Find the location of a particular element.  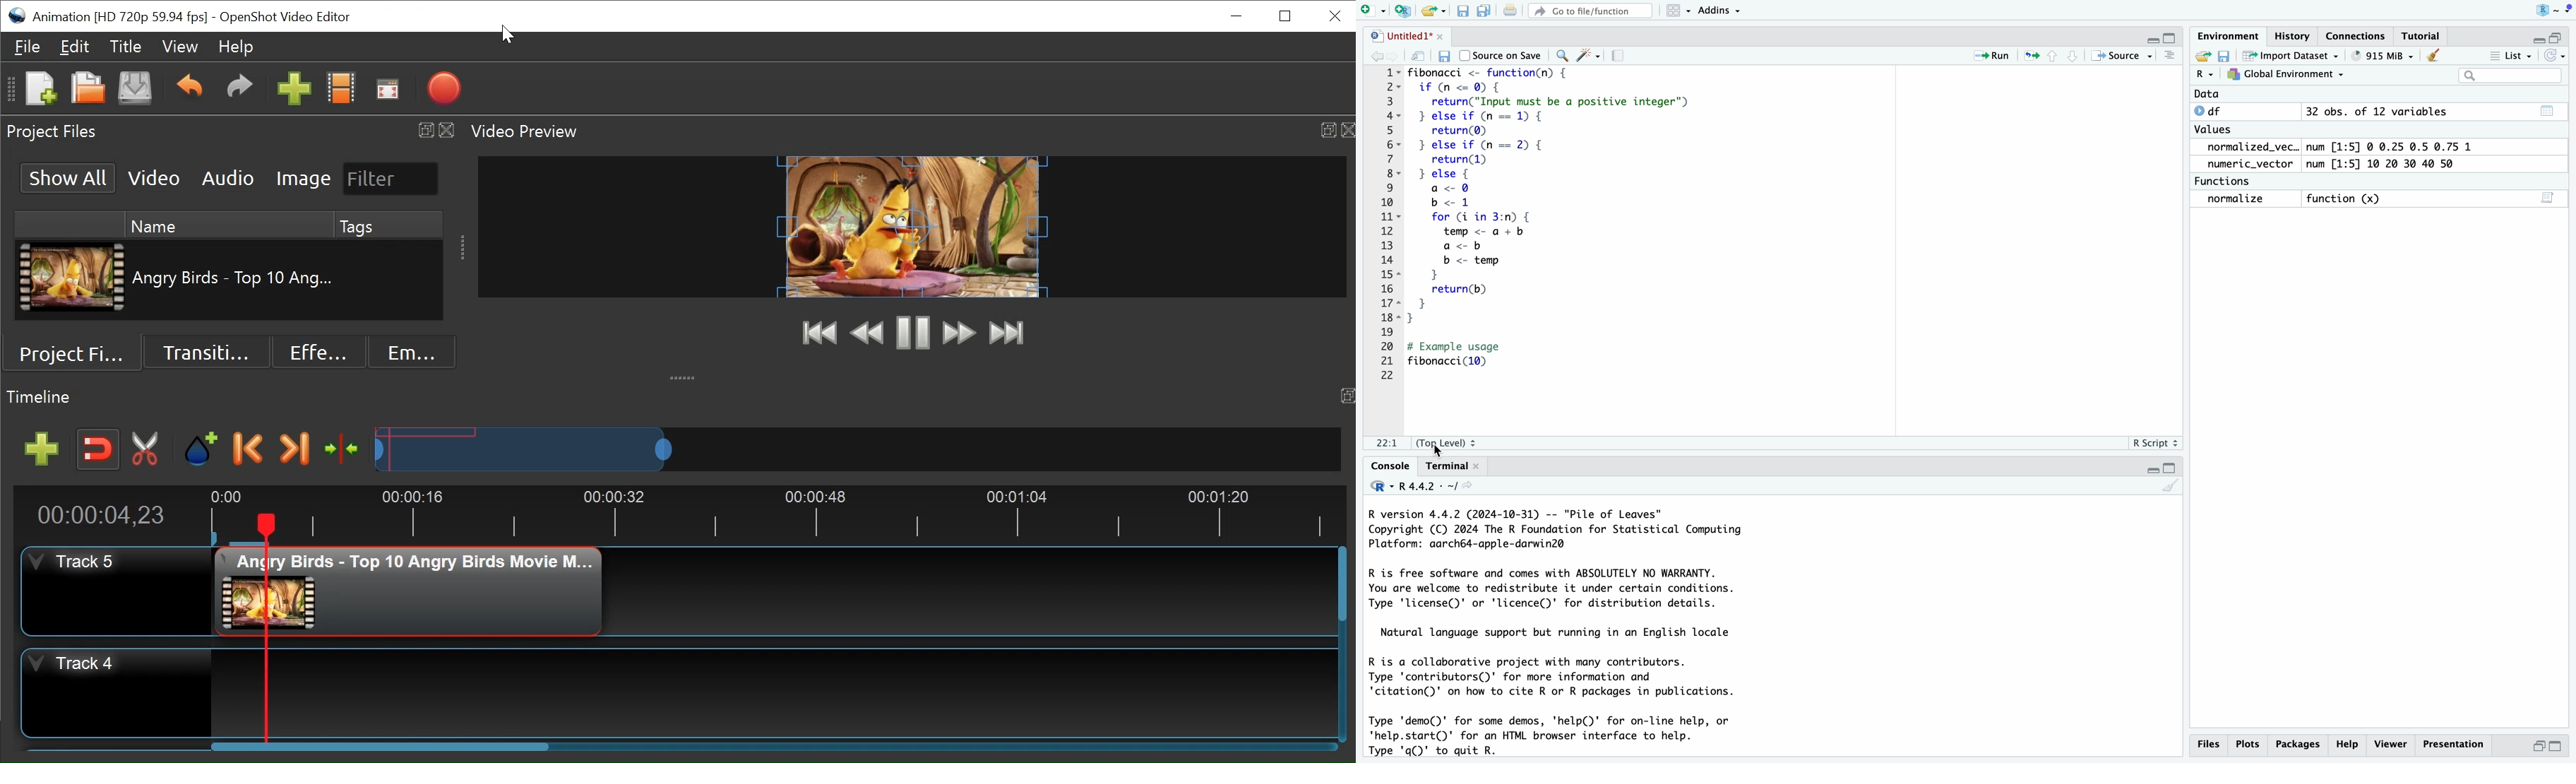

packages is located at coordinates (2298, 746).